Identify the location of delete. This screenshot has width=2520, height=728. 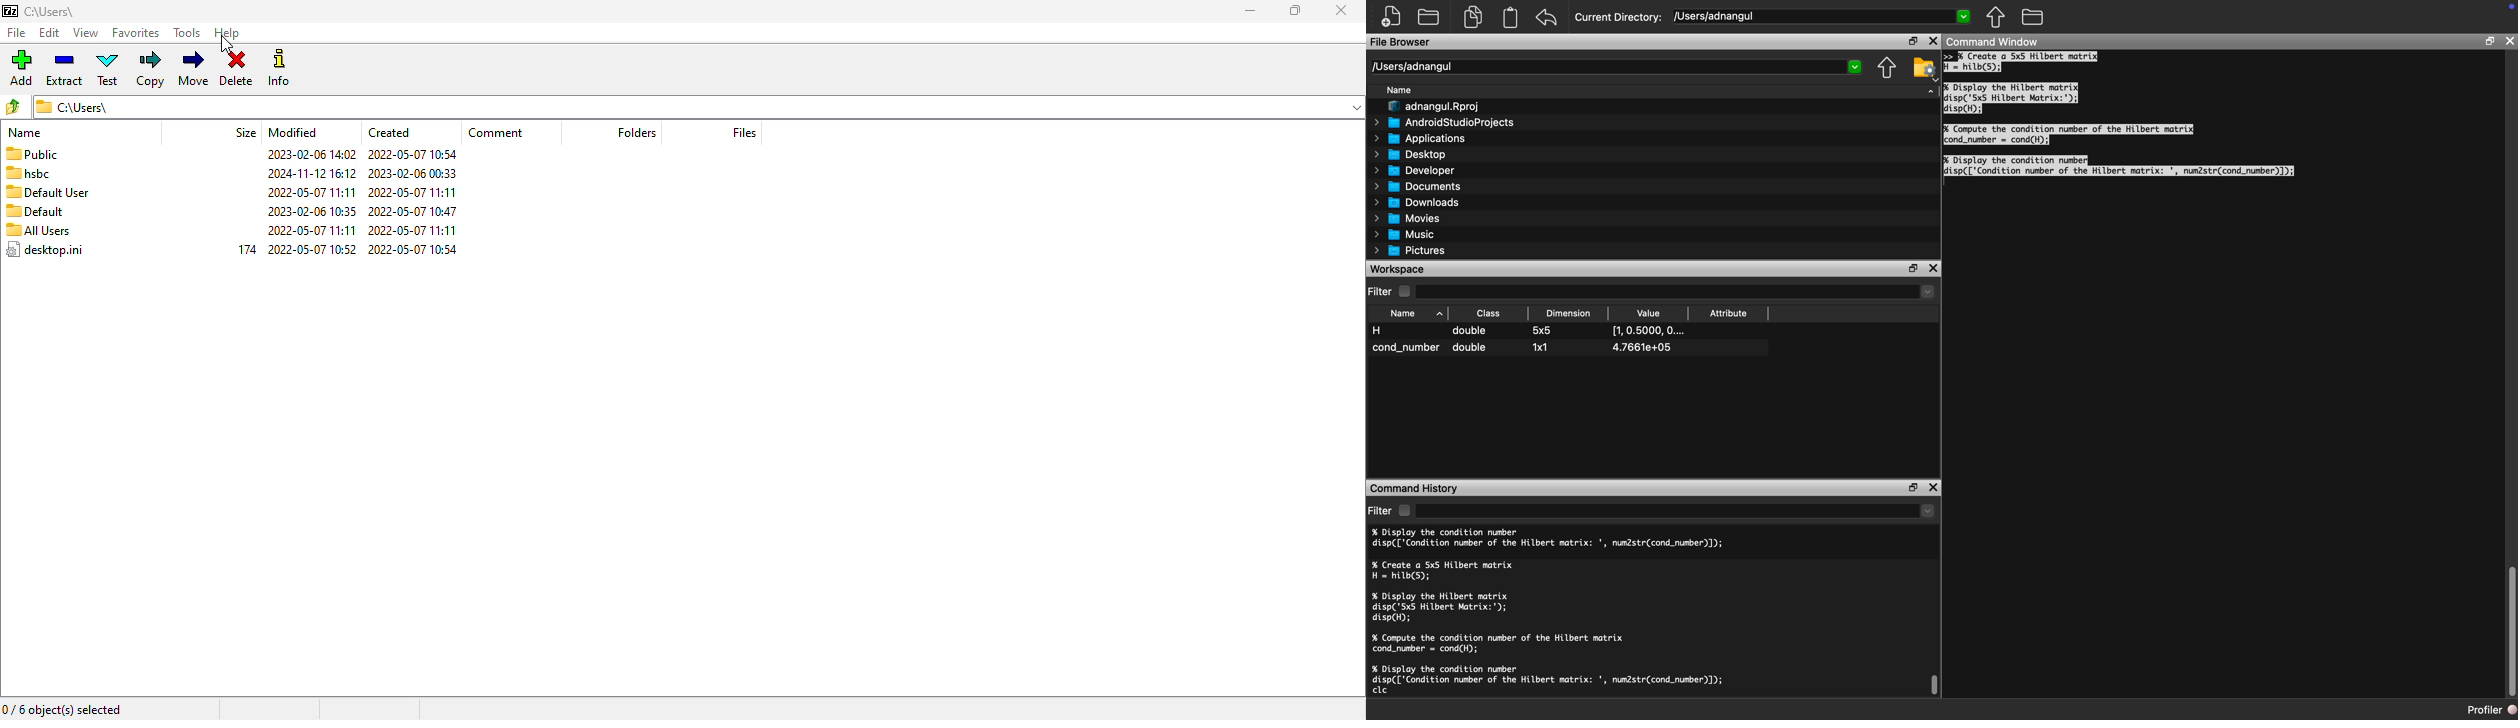
(237, 69).